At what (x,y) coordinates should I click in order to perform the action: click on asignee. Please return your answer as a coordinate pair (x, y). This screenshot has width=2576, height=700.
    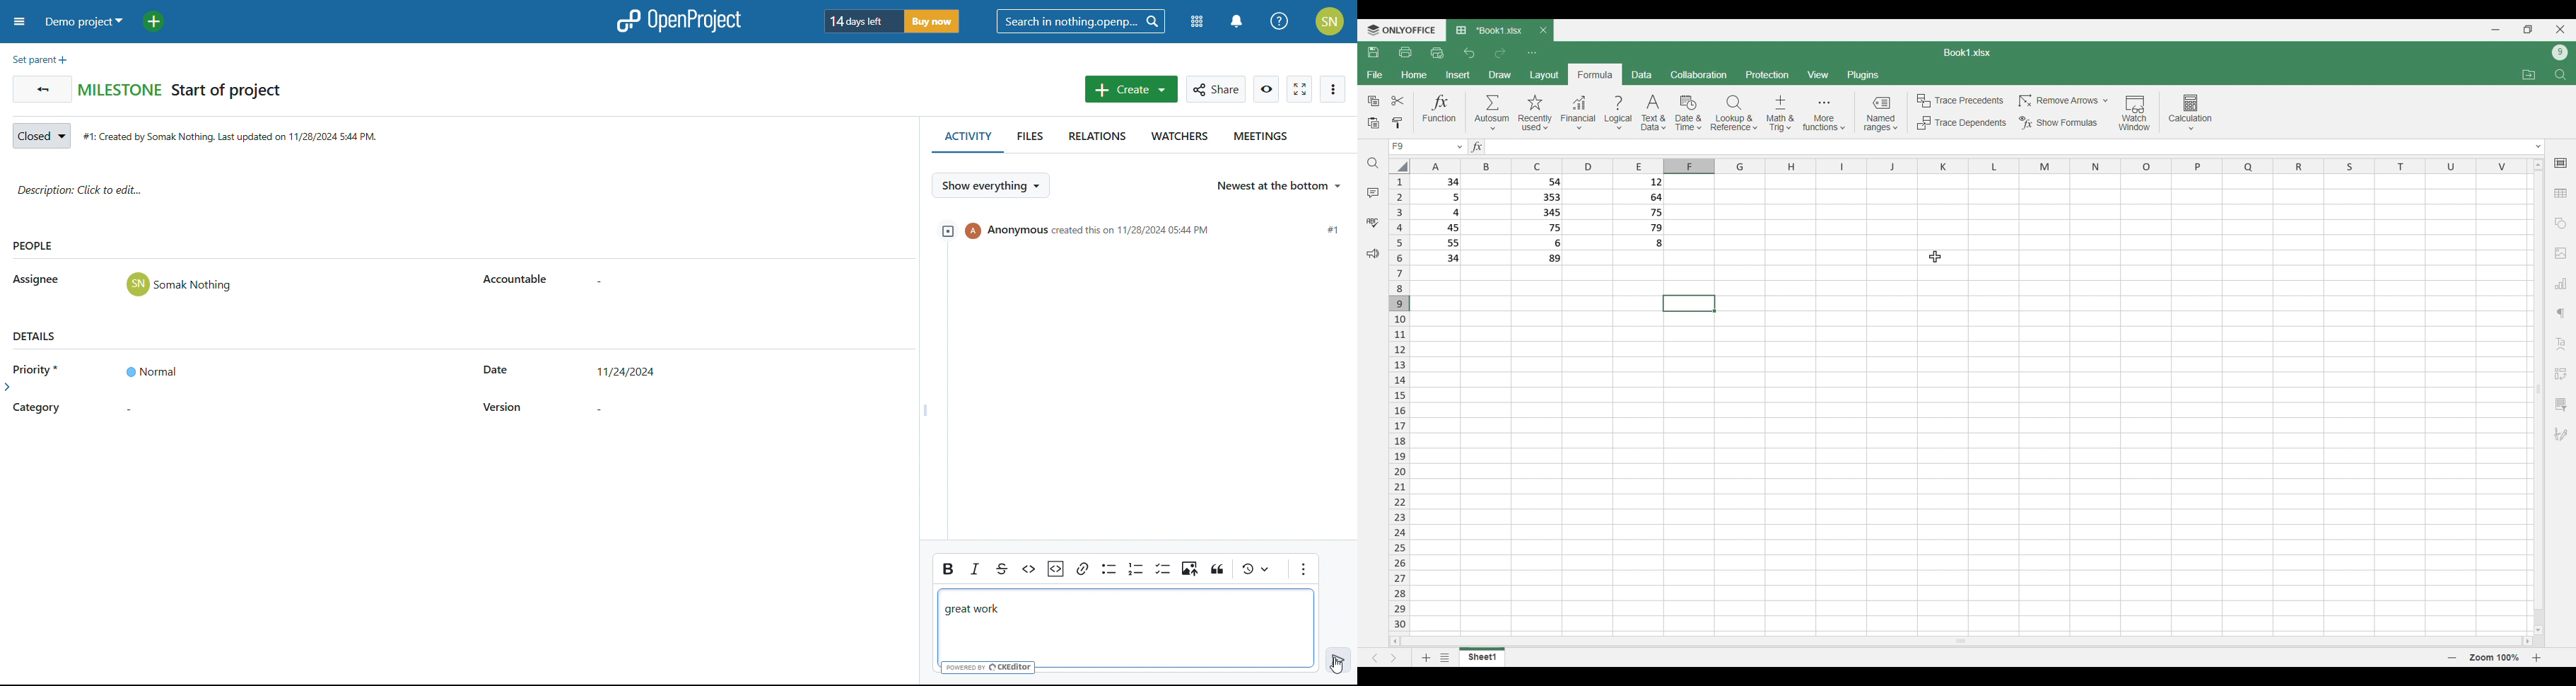
    Looking at the image, I should click on (37, 280).